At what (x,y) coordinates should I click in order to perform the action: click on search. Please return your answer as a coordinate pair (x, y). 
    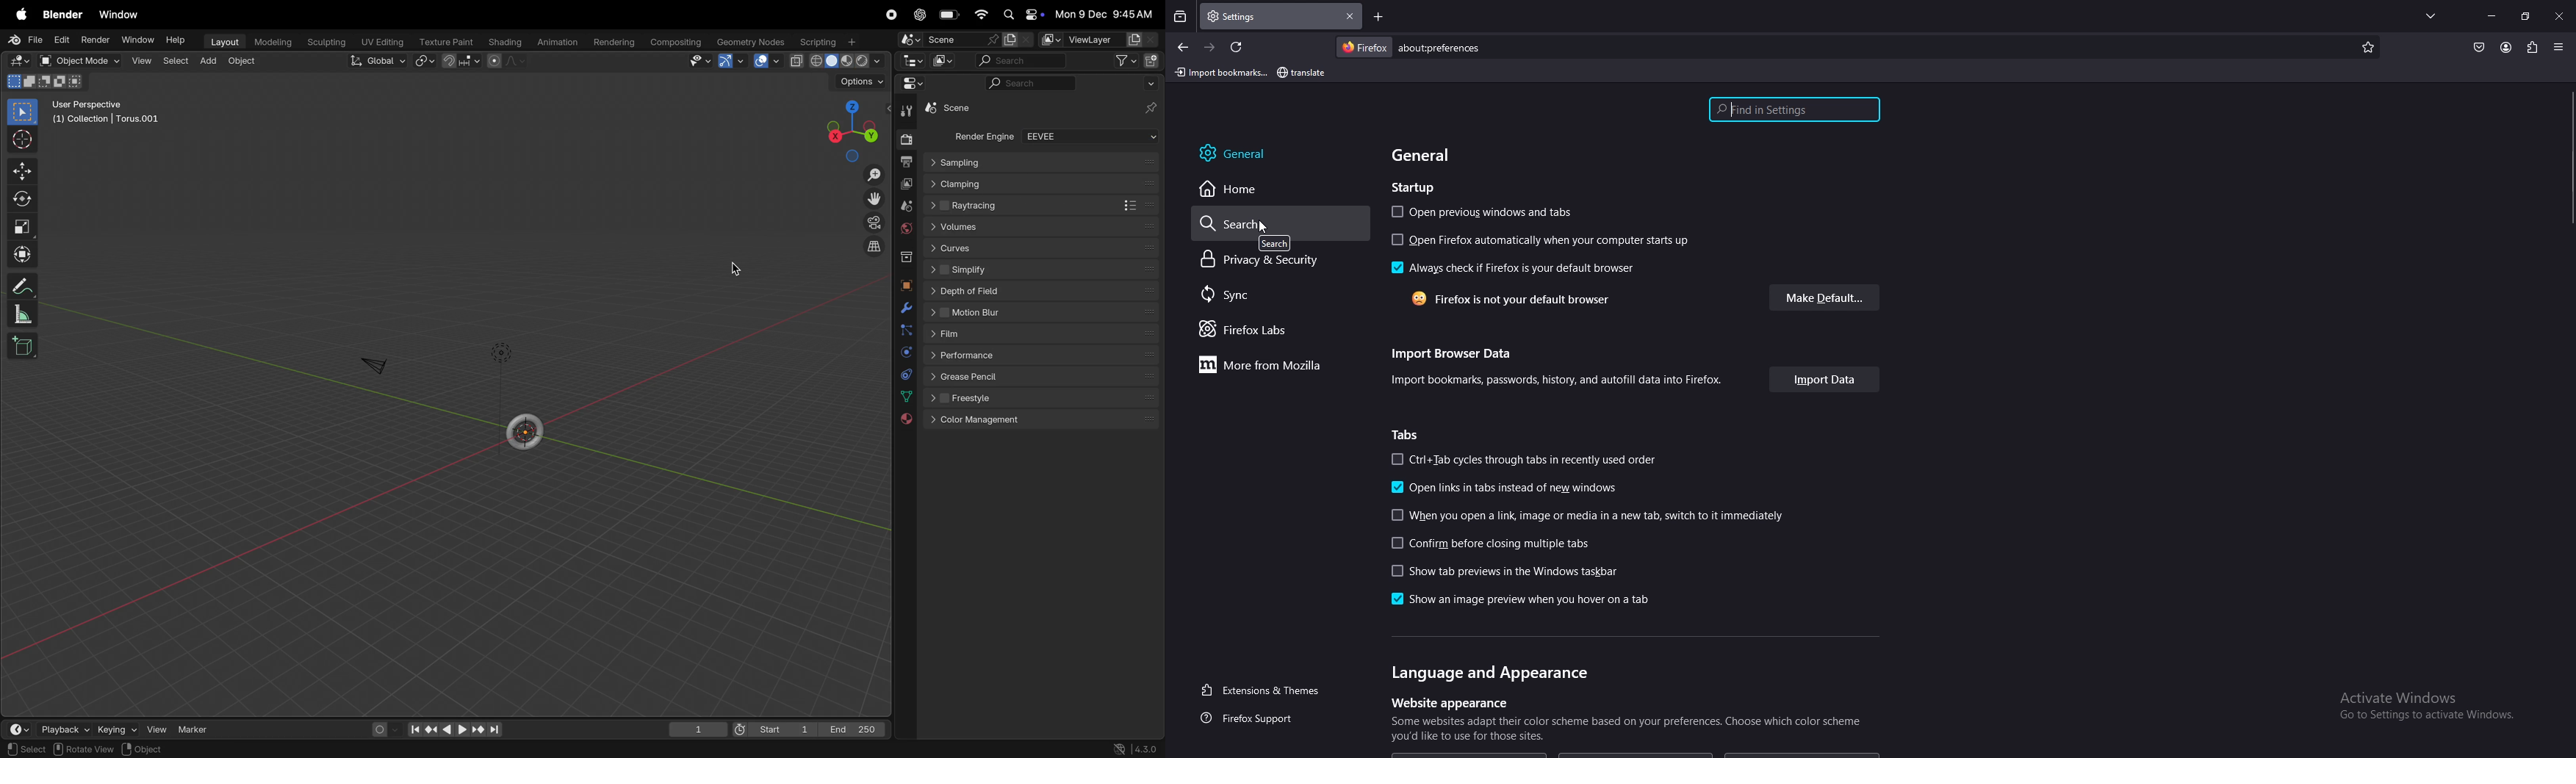
    Looking at the image, I should click on (1275, 221).